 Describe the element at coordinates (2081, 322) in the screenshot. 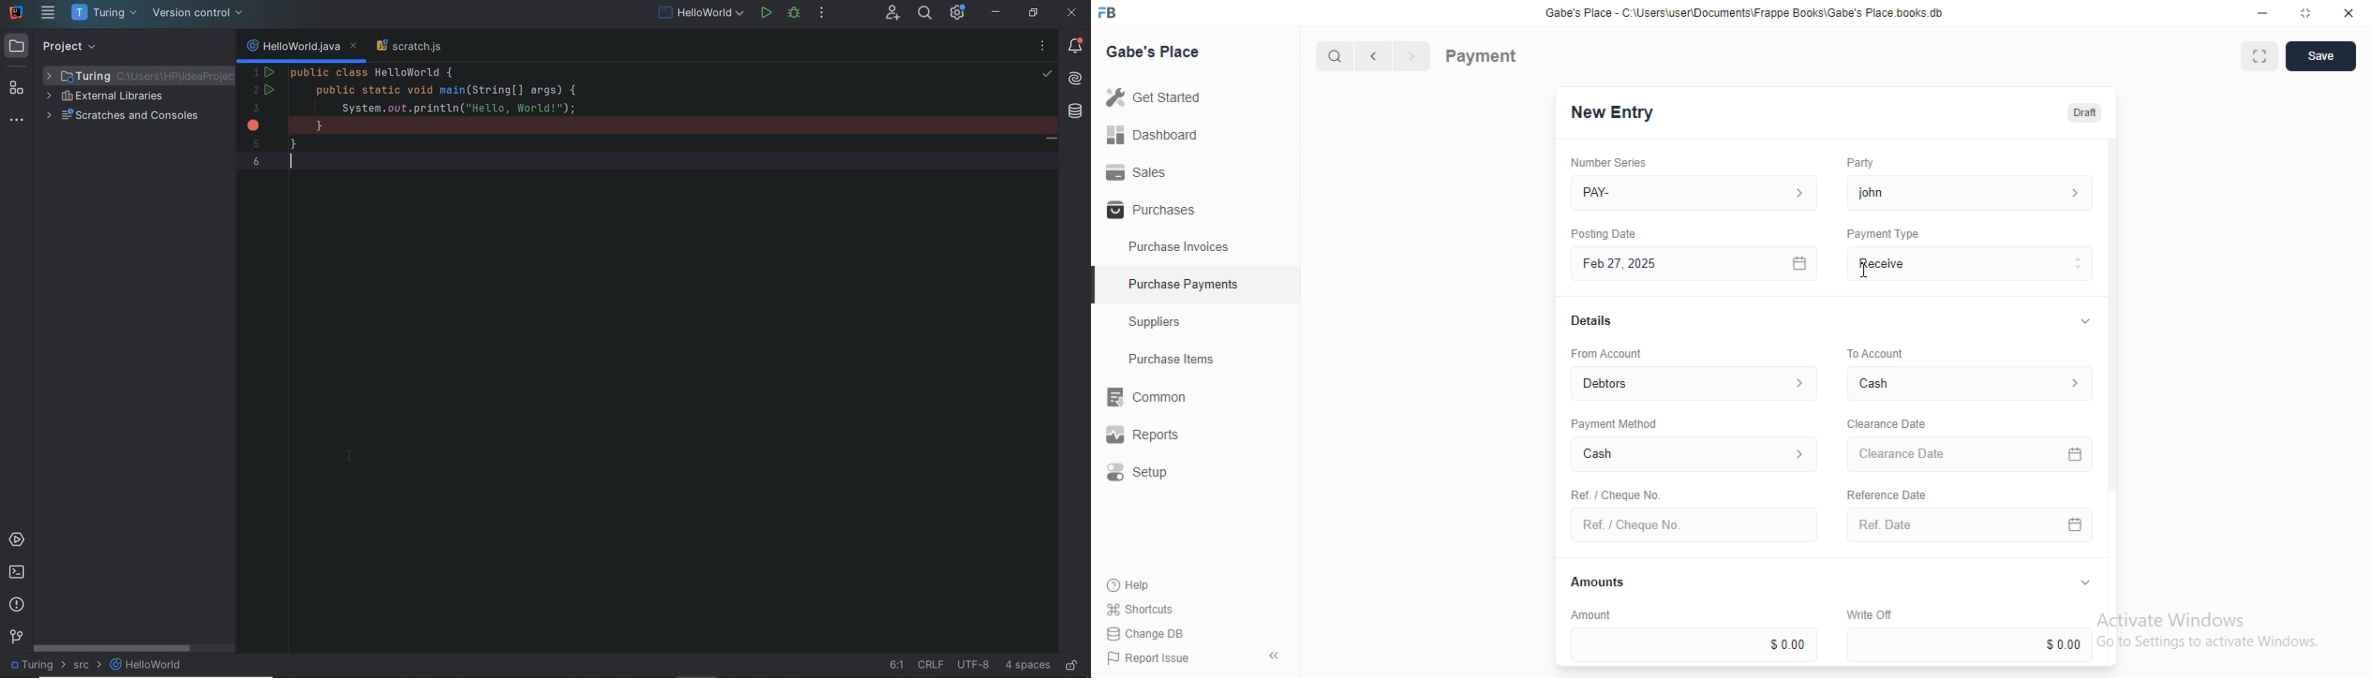

I see `expand/collapse` at that location.